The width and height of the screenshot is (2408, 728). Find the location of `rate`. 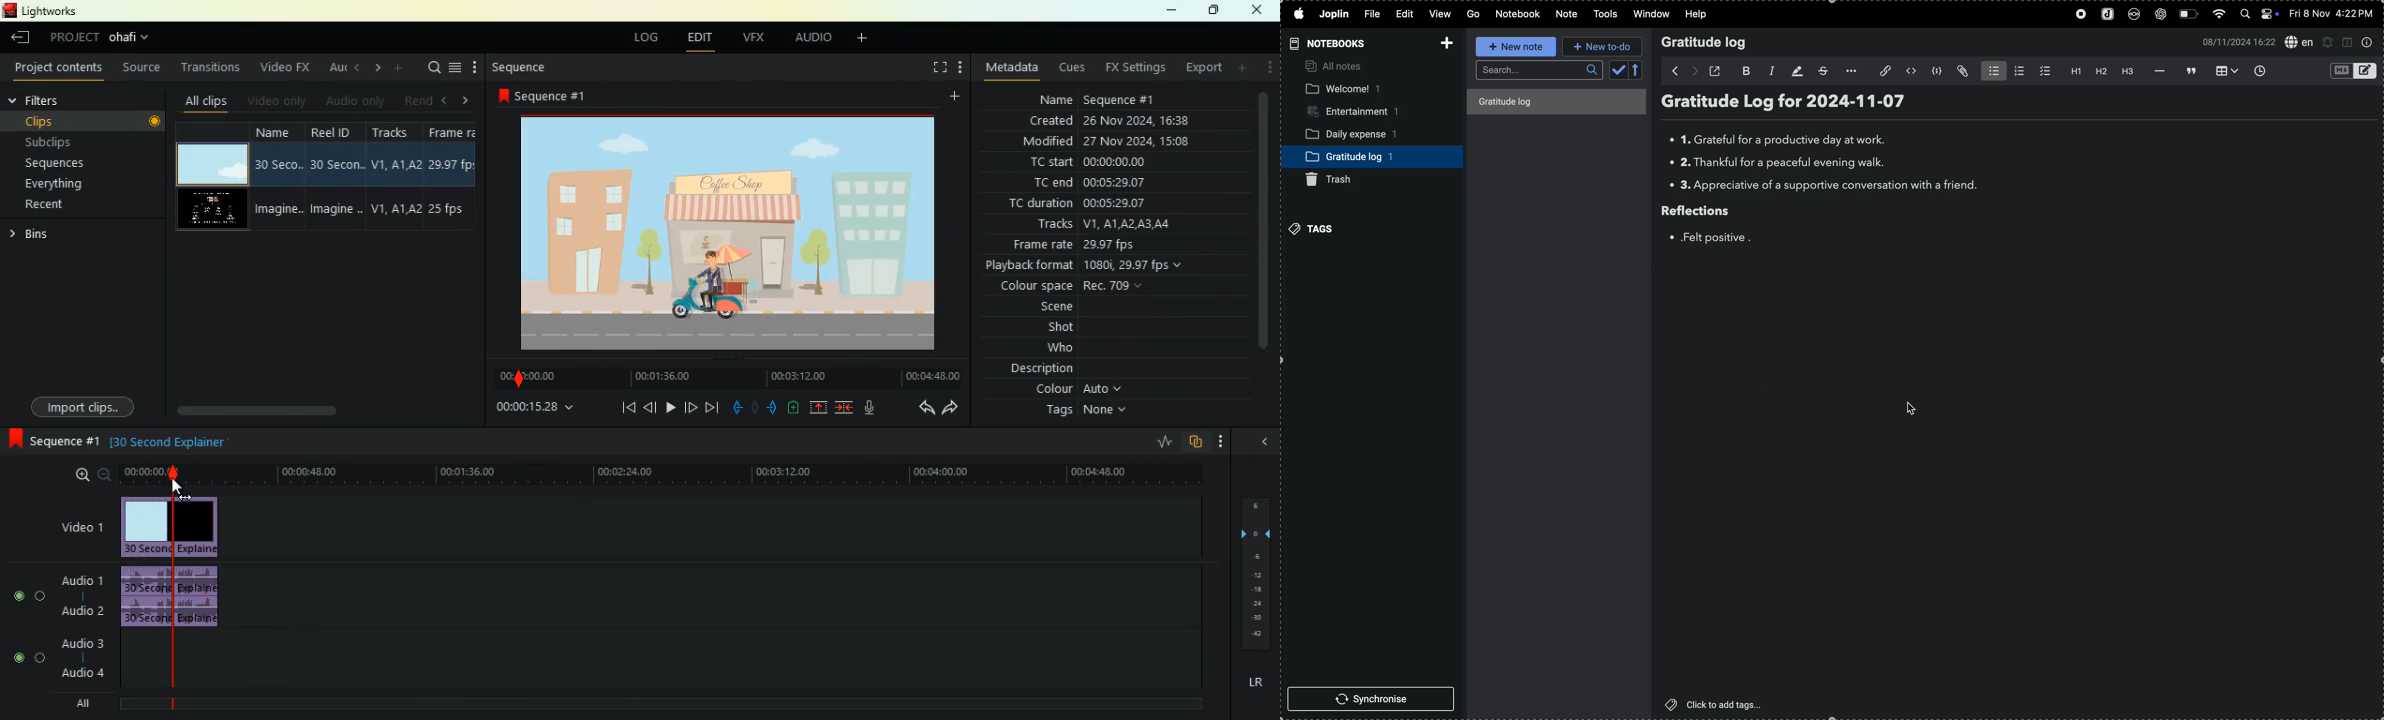

rate is located at coordinates (1158, 442).